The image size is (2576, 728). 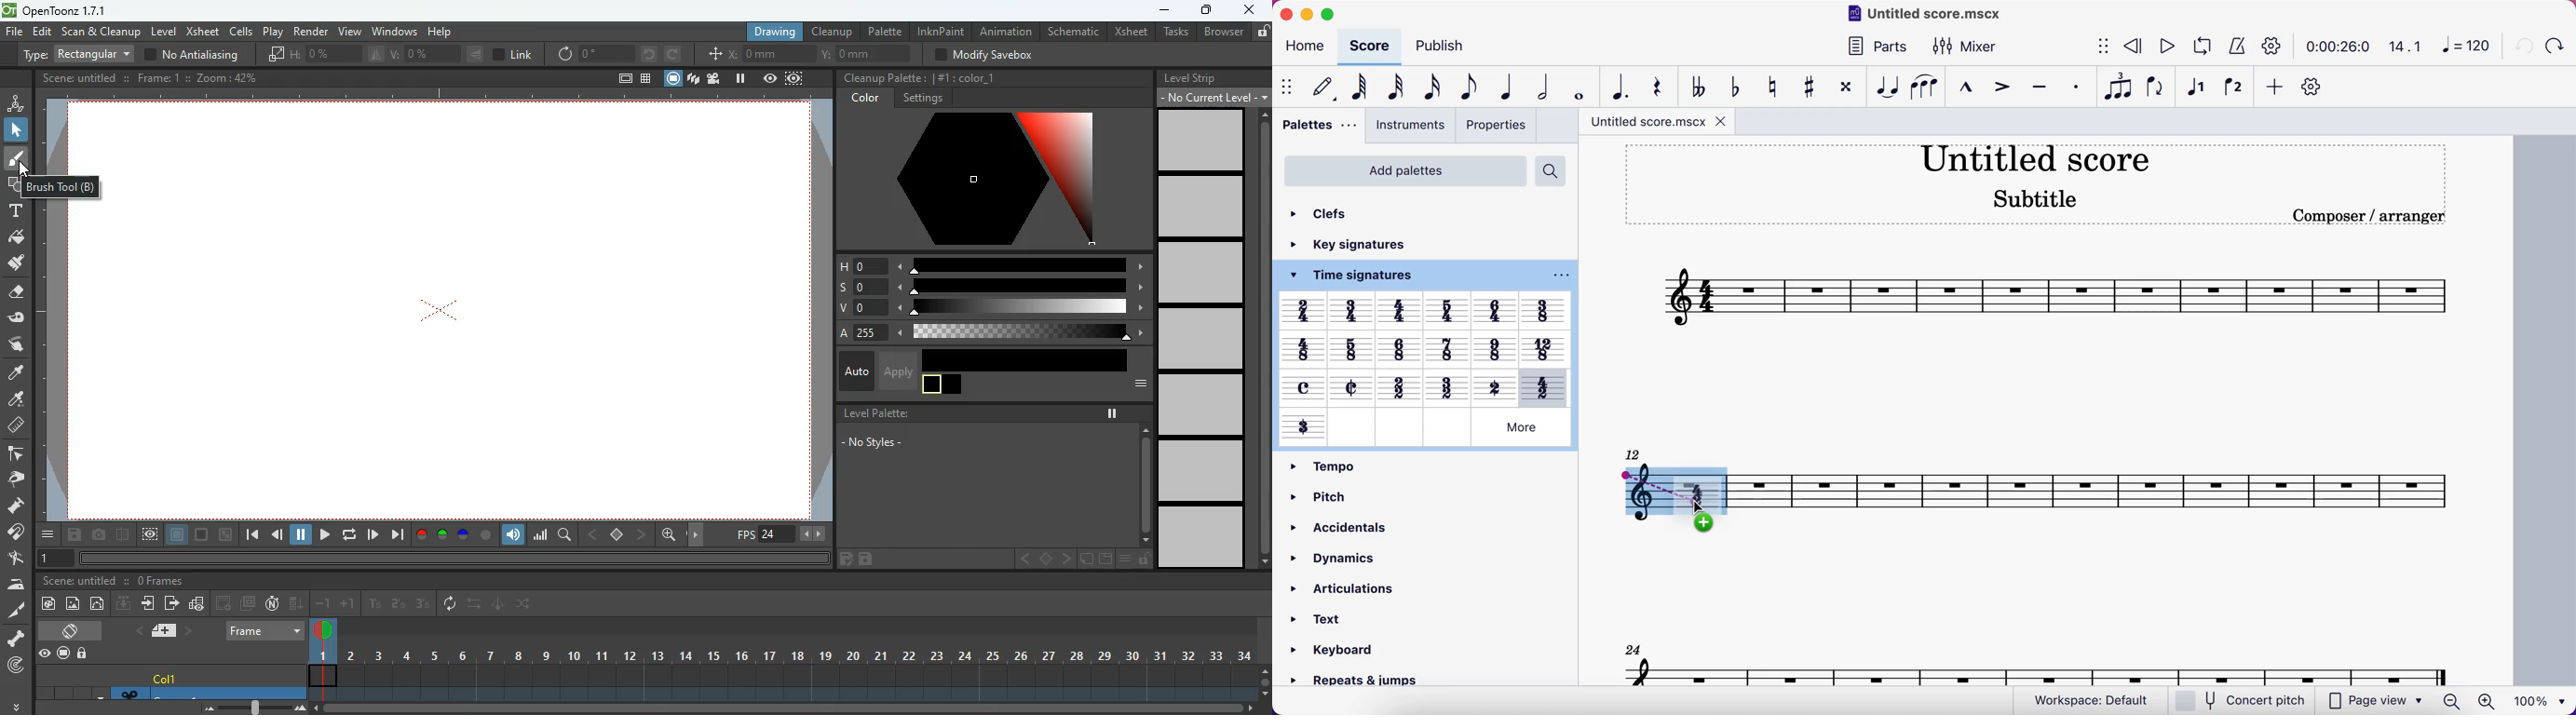 I want to click on , so click(x=1303, y=387).